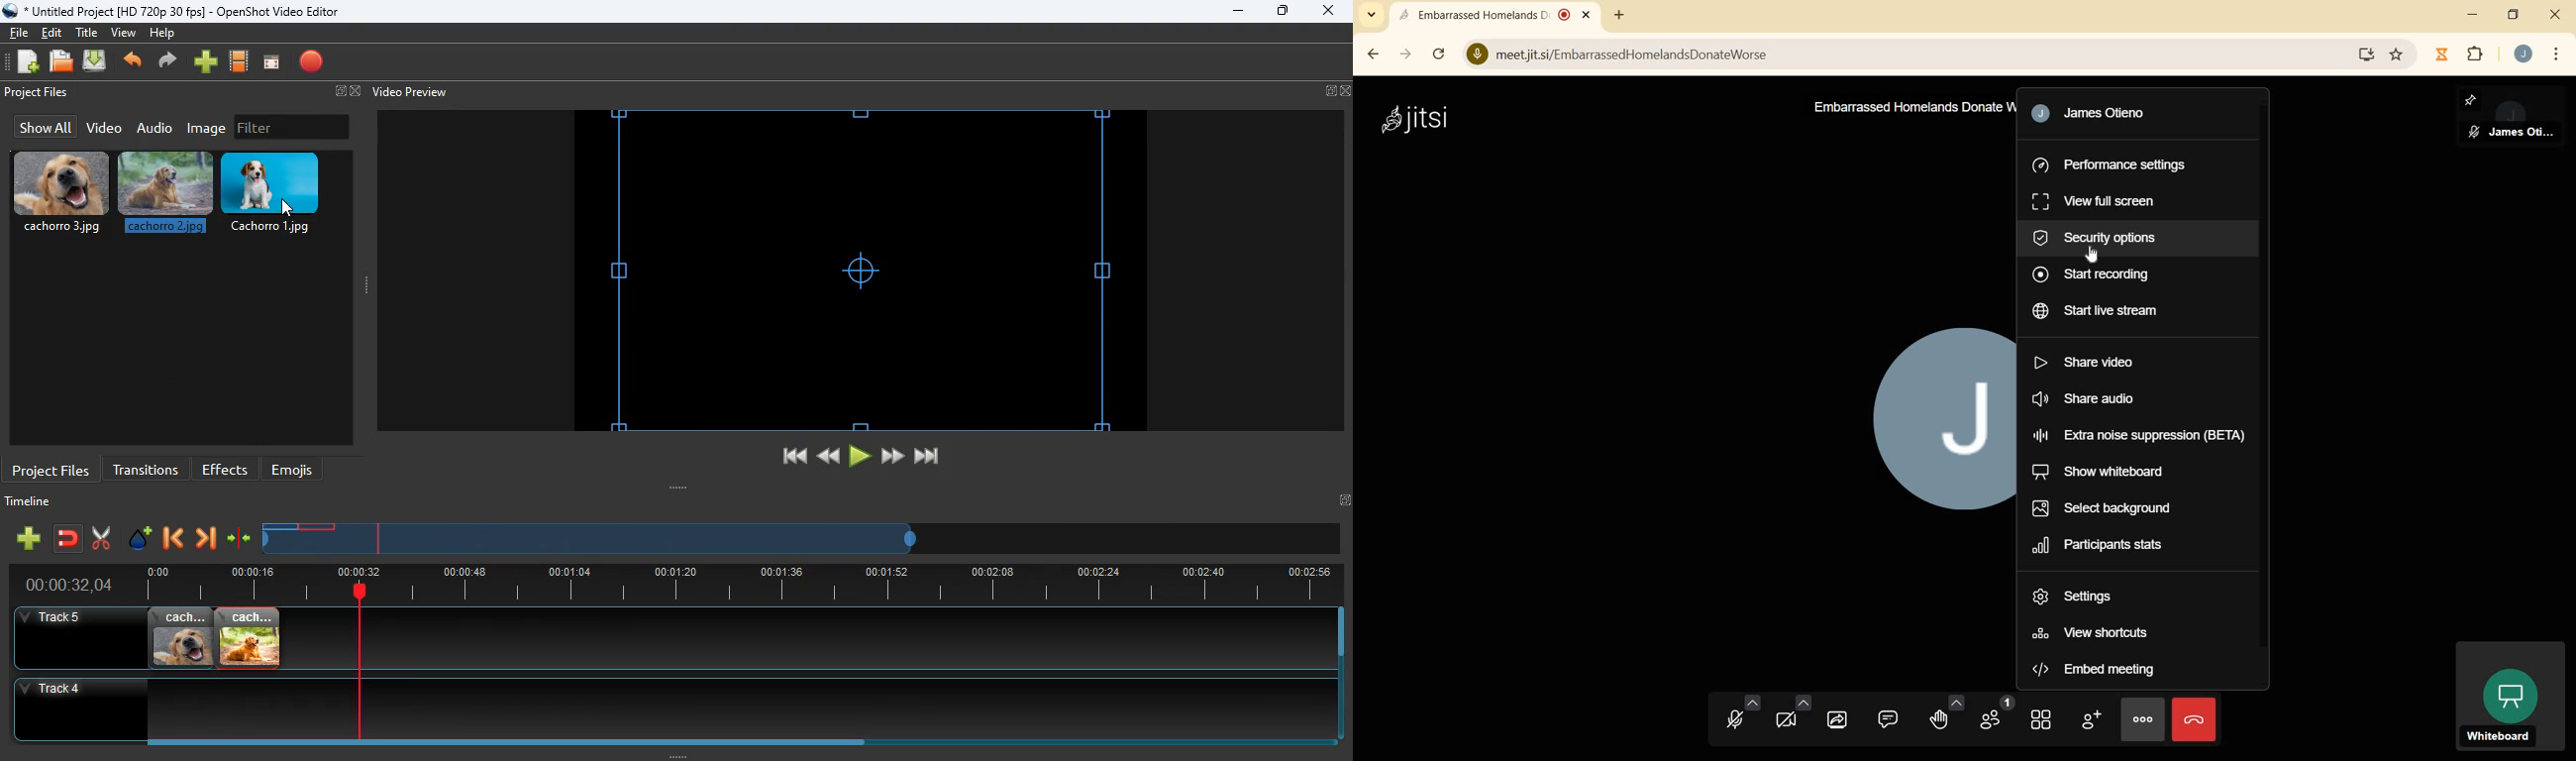  Describe the element at coordinates (19, 31) in the screenshot. I see `file` at that location.